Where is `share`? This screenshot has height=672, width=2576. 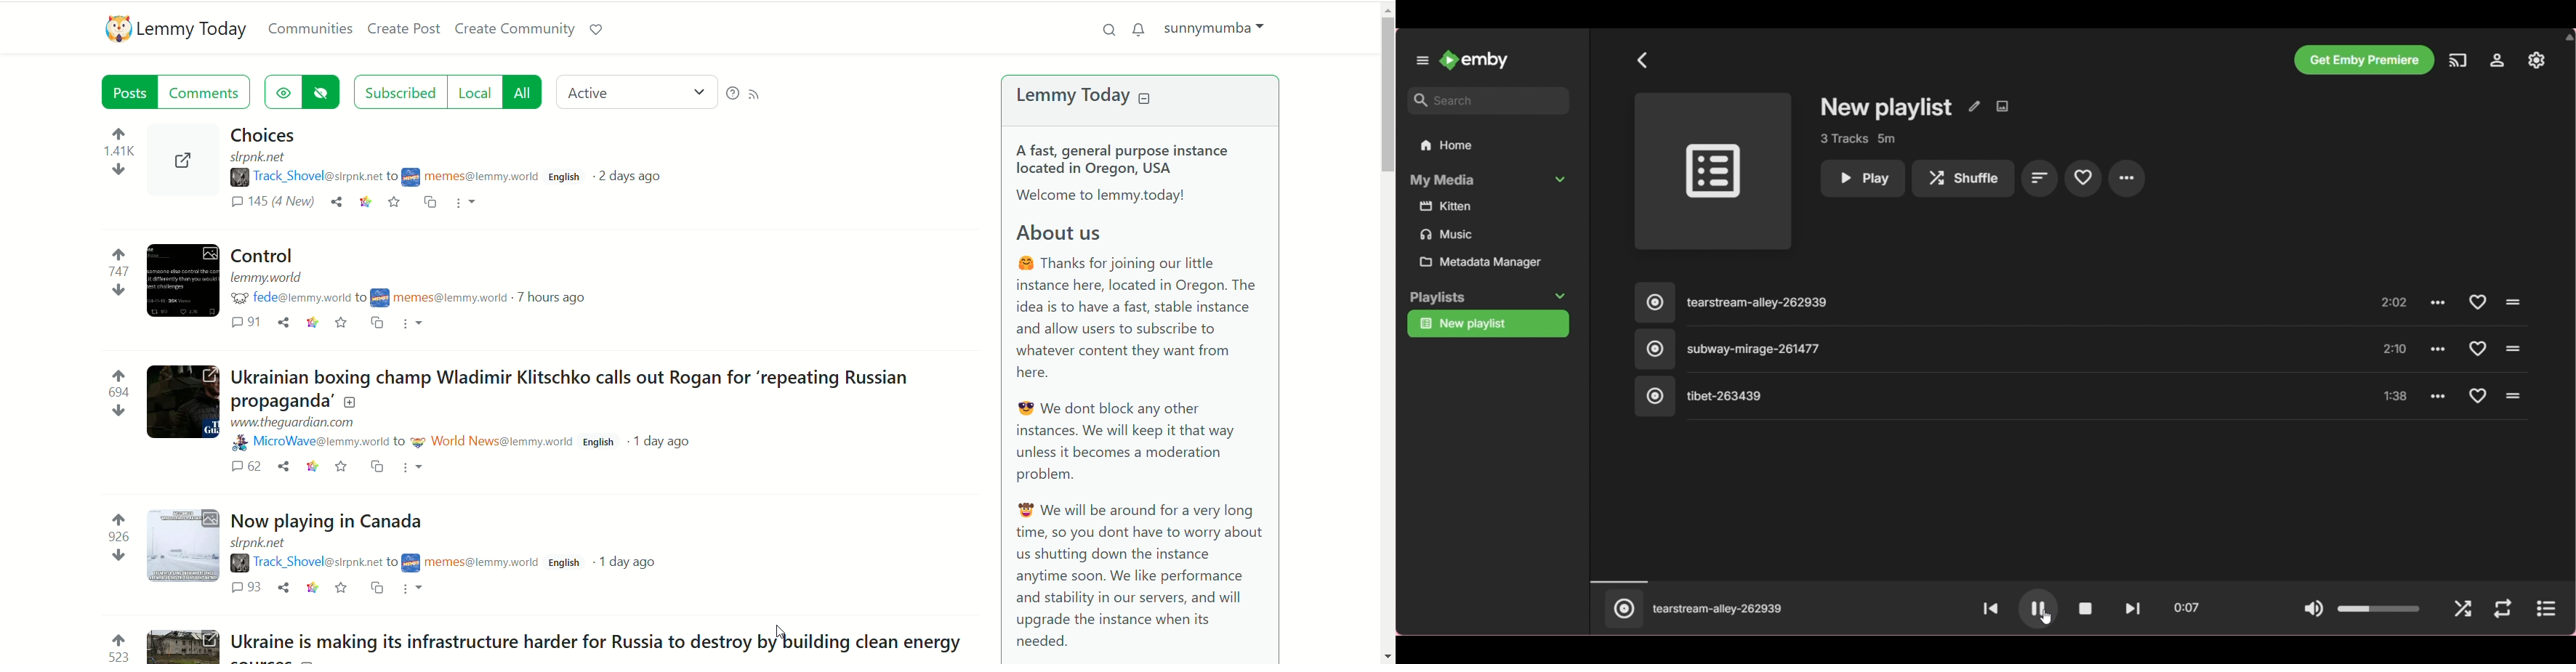 share is located at coordinates (335, 204).